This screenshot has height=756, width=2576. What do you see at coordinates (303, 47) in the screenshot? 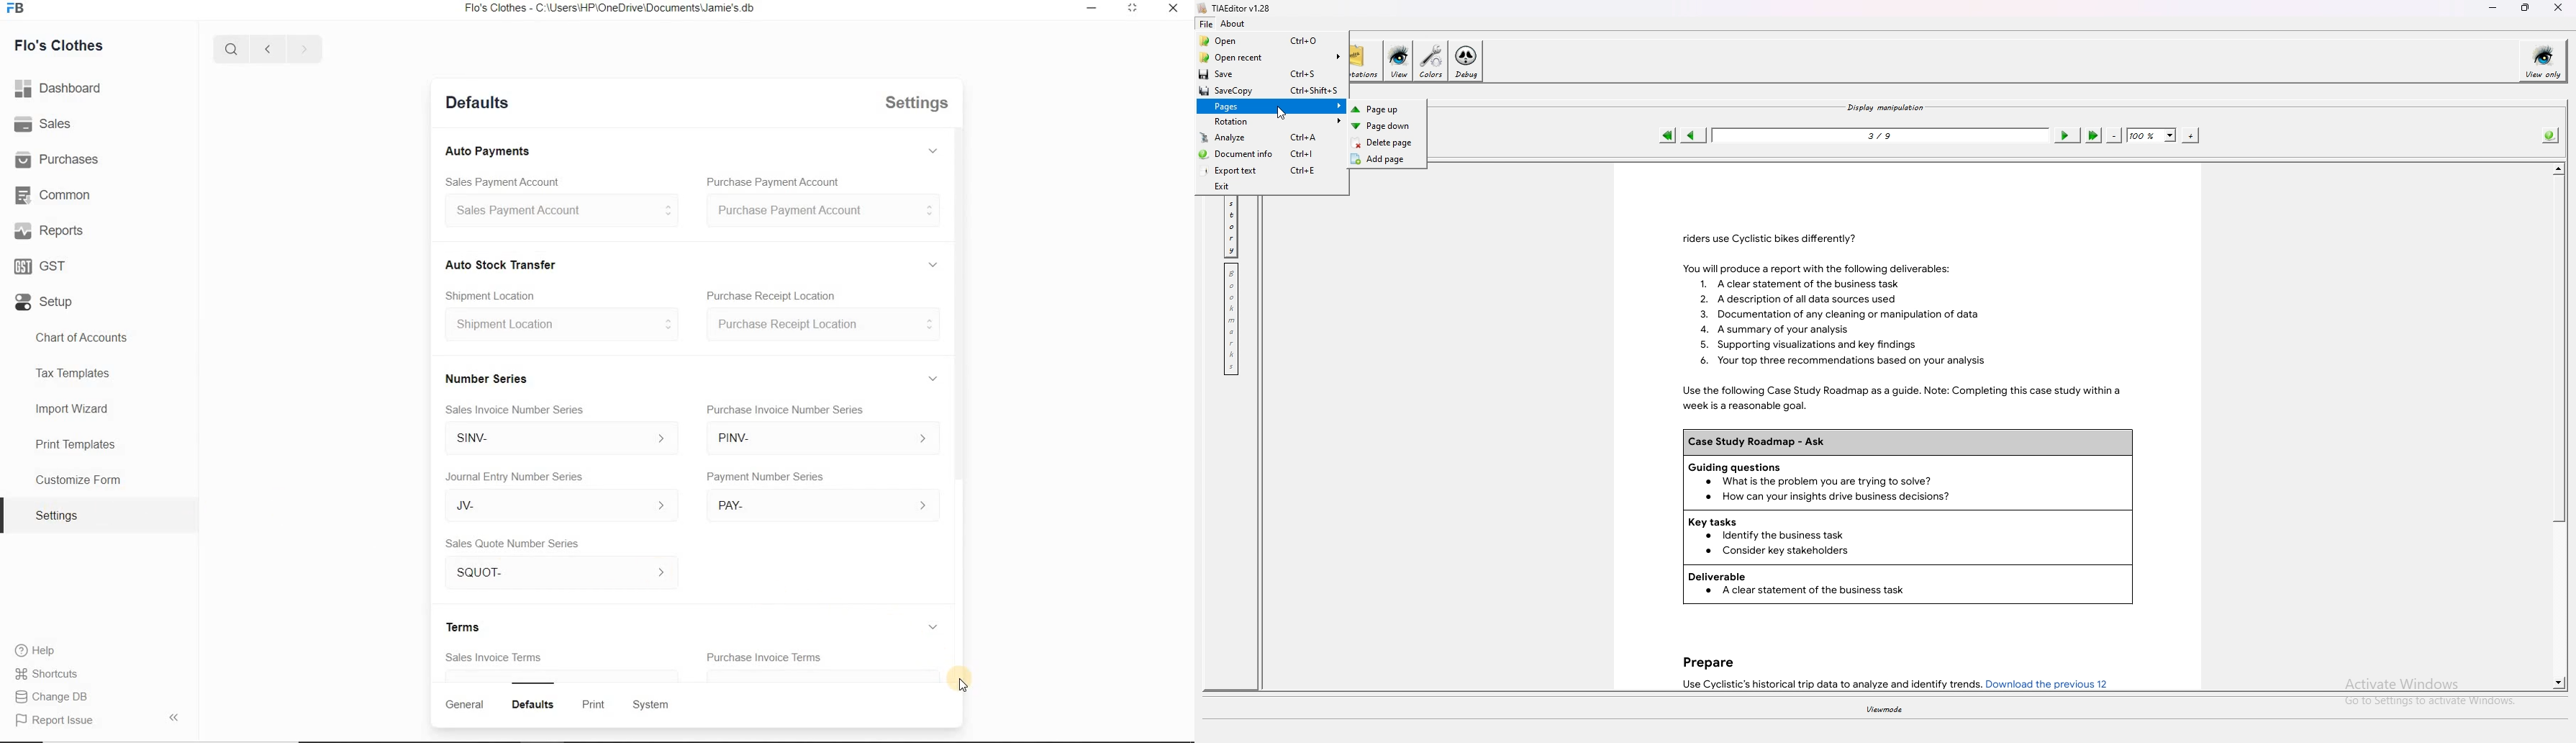
I see `Forward` at bounding box center [303, 47].